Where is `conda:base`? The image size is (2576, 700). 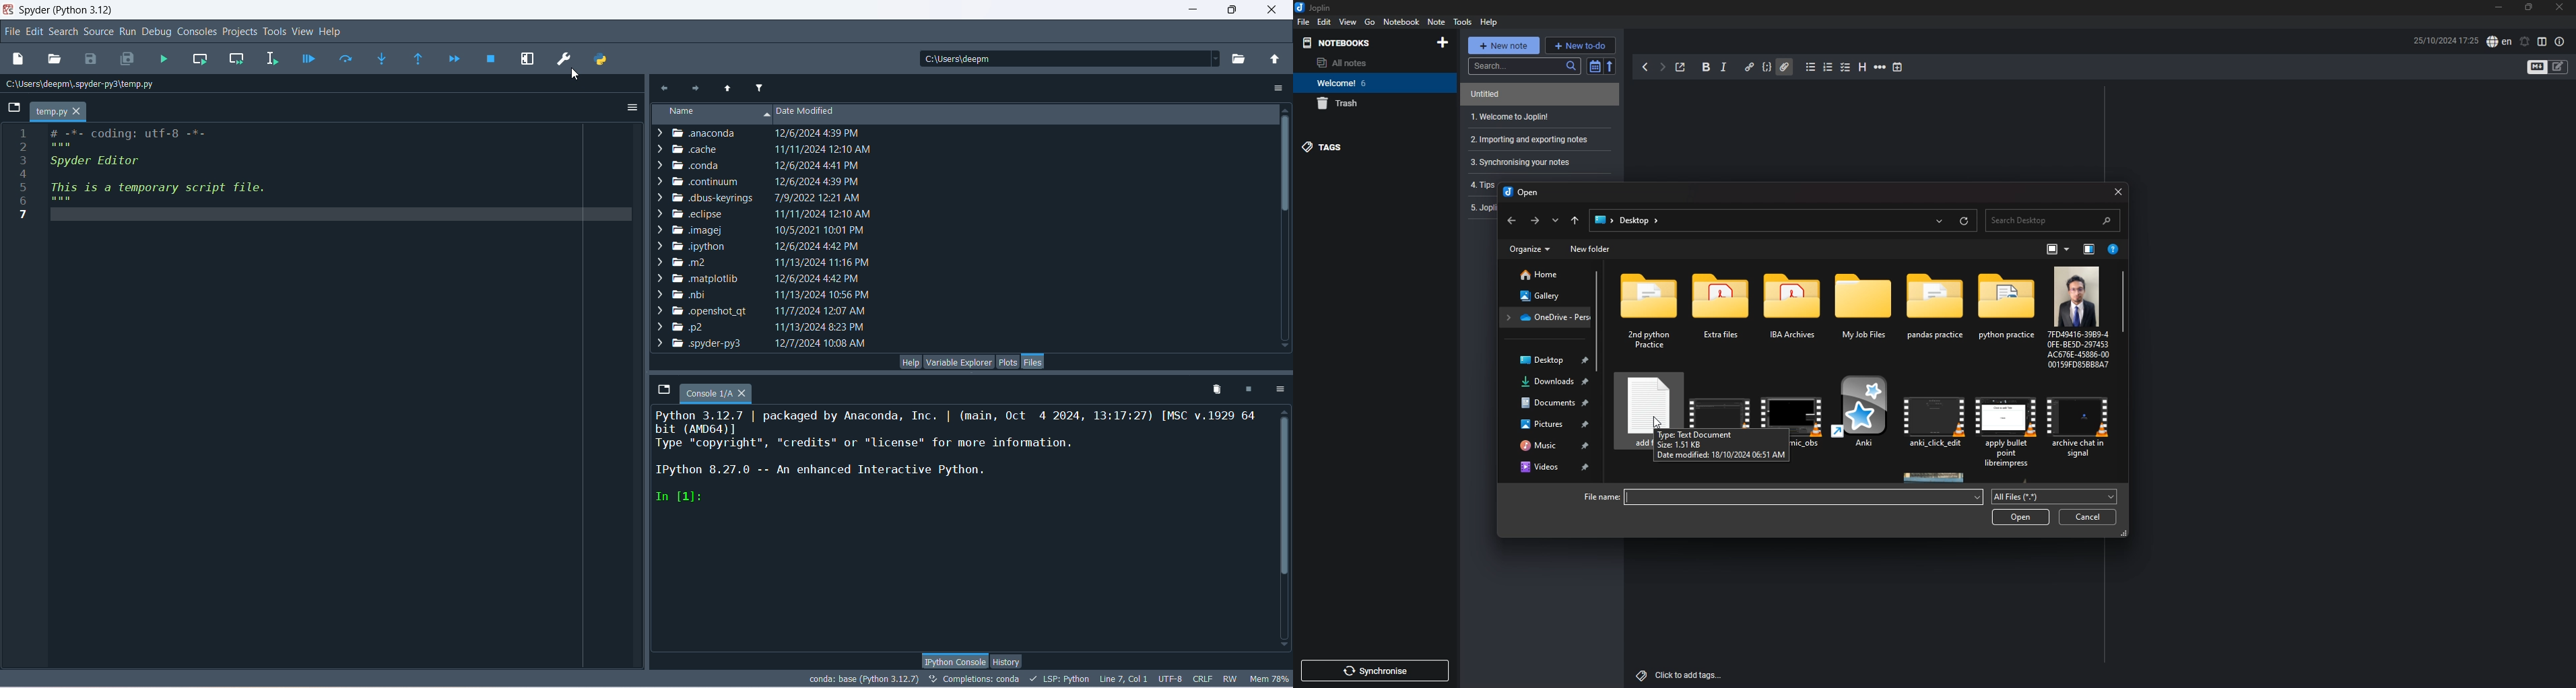 conda:base is located at coordinates (864, 678).